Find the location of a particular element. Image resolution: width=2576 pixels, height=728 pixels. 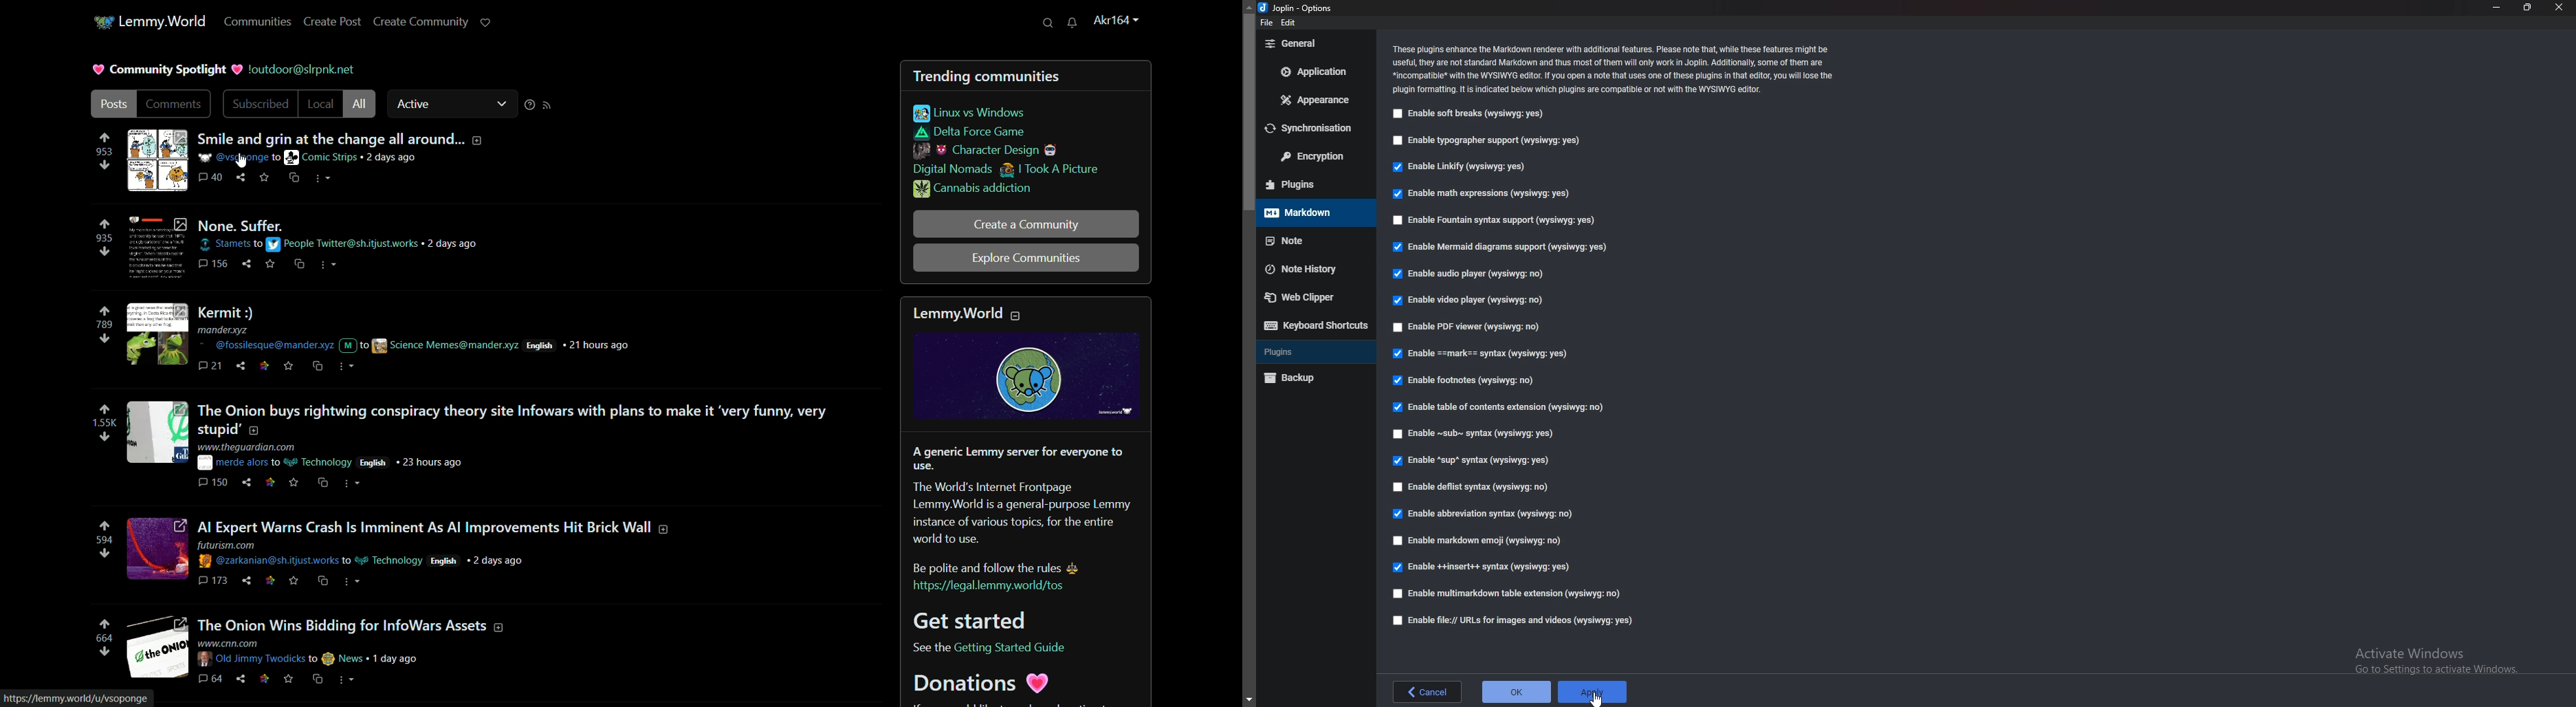

Encryption is located at coordinates (1311, 156).